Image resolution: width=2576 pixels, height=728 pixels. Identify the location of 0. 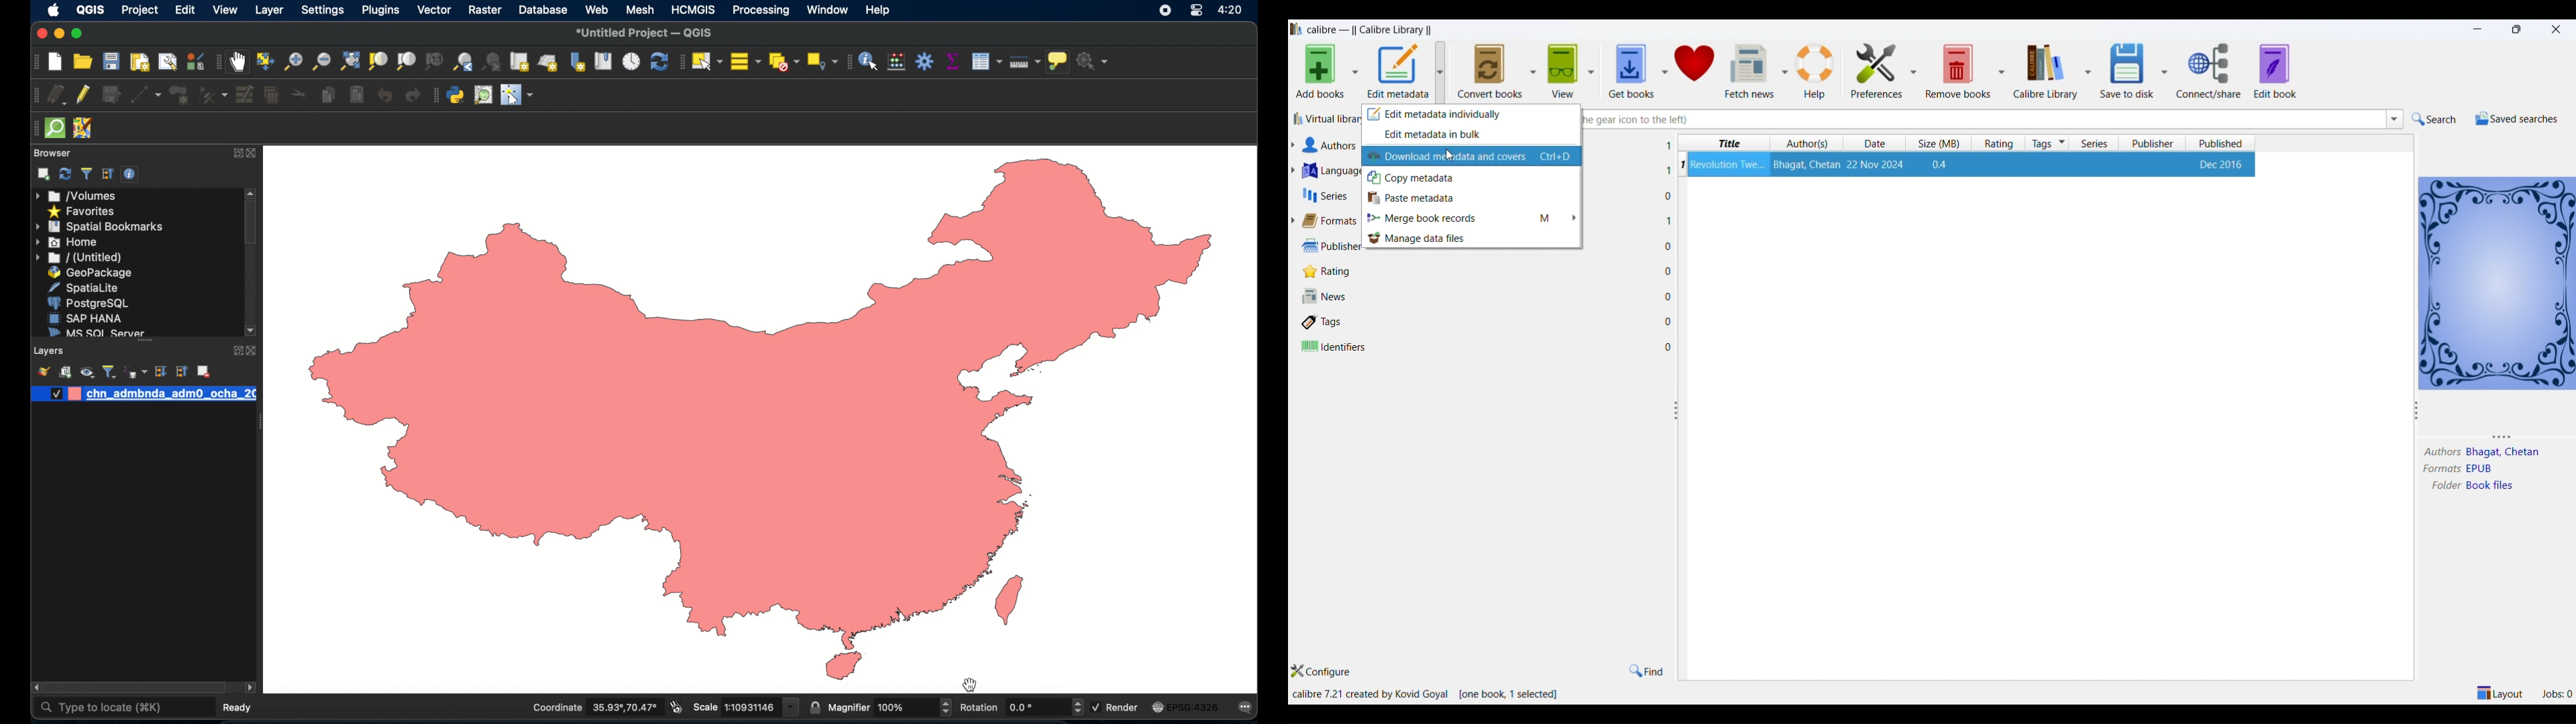
(1668, 196).